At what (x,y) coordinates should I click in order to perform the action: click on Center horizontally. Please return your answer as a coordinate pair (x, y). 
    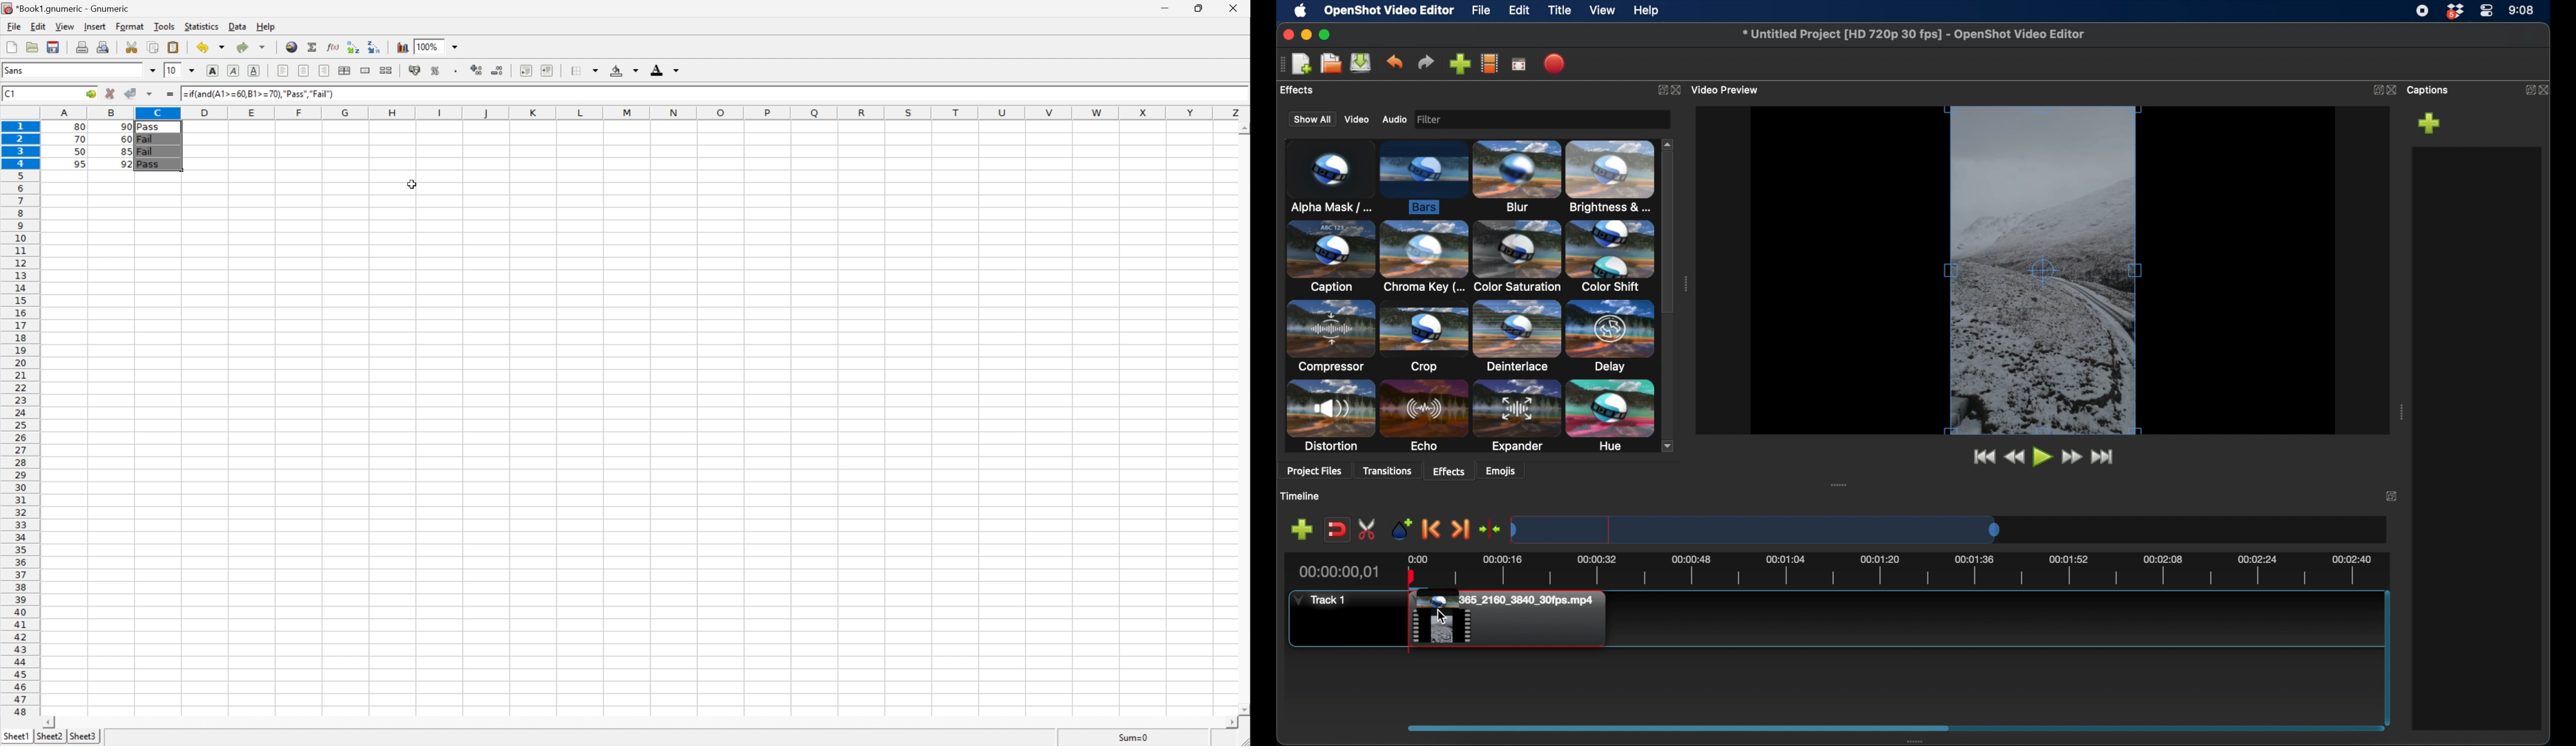
    Looking at the image, I should click on (304, 71).